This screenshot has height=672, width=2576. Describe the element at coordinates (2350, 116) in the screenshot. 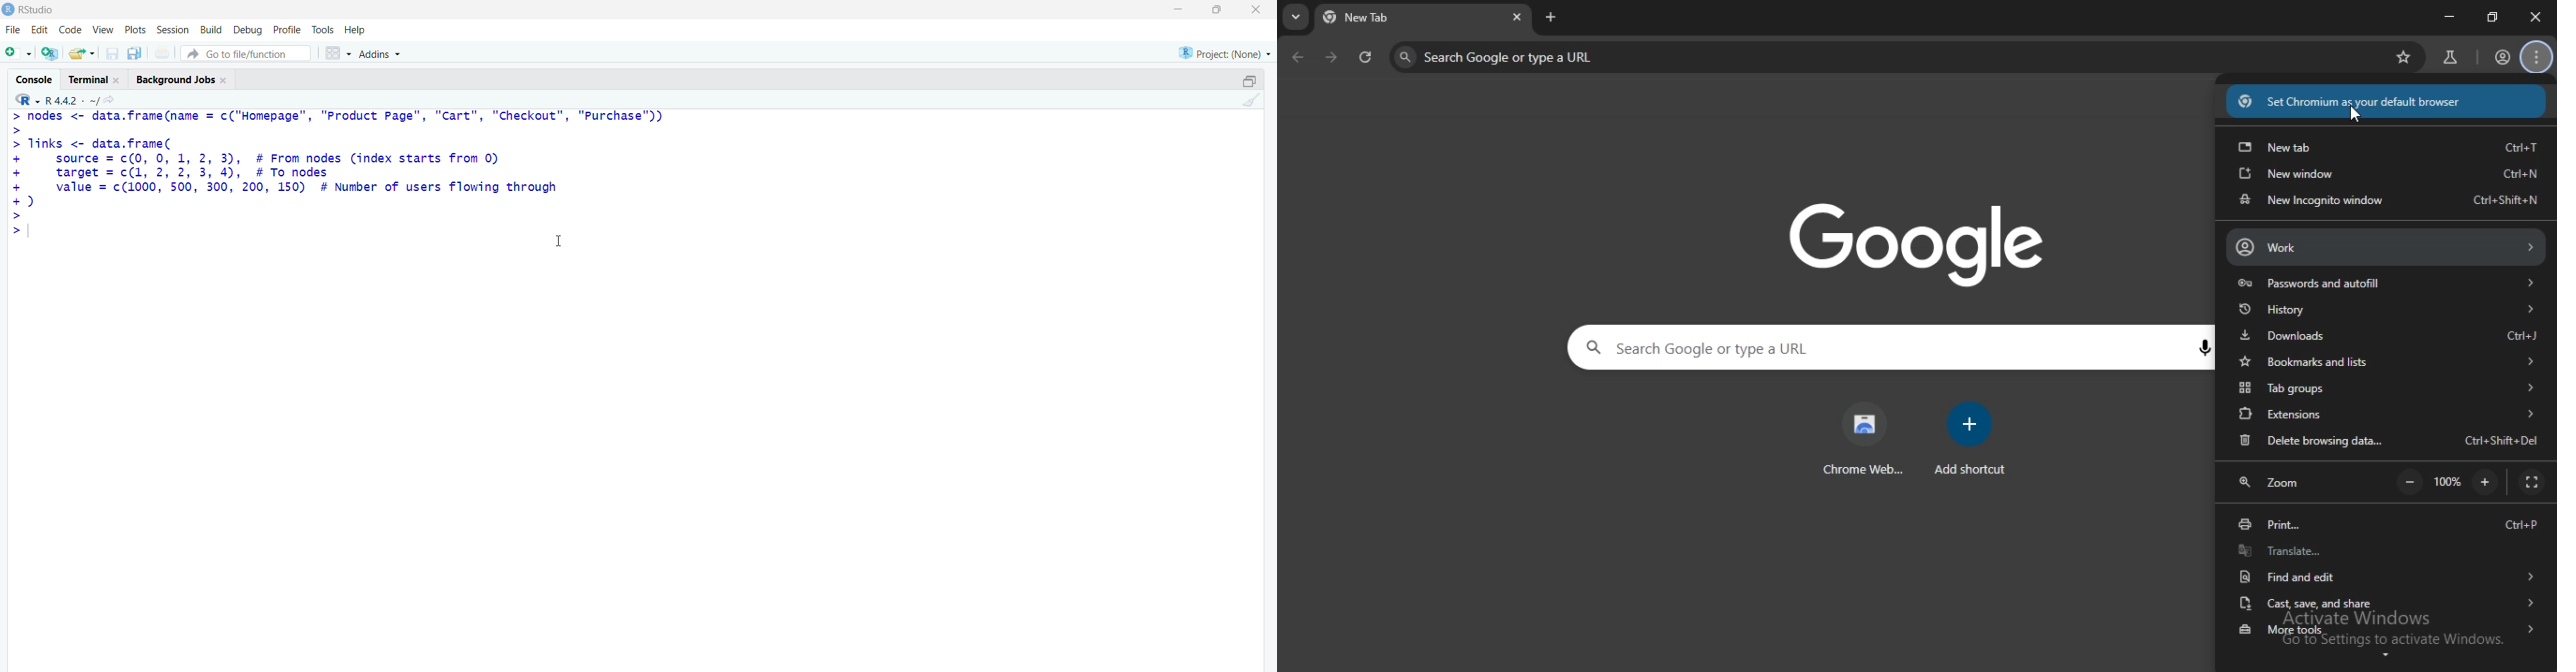

I see `cursor` at that location.